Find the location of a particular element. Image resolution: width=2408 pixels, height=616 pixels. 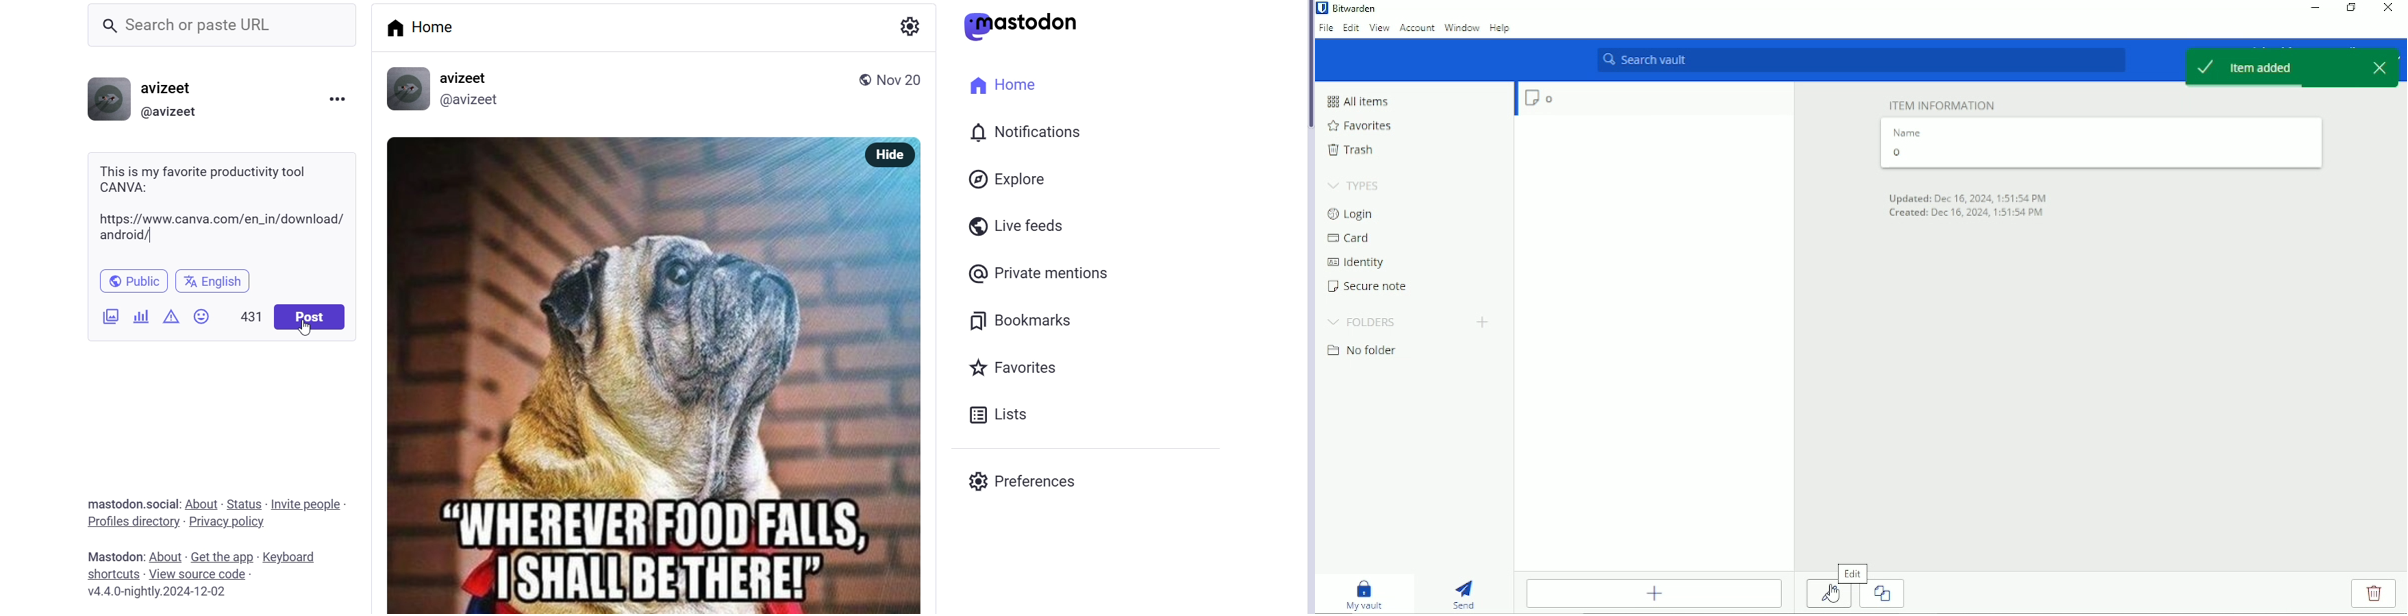

Updated: Dec 16, 2024, 1:51:54 PM is located at coordinates (1968, 196).